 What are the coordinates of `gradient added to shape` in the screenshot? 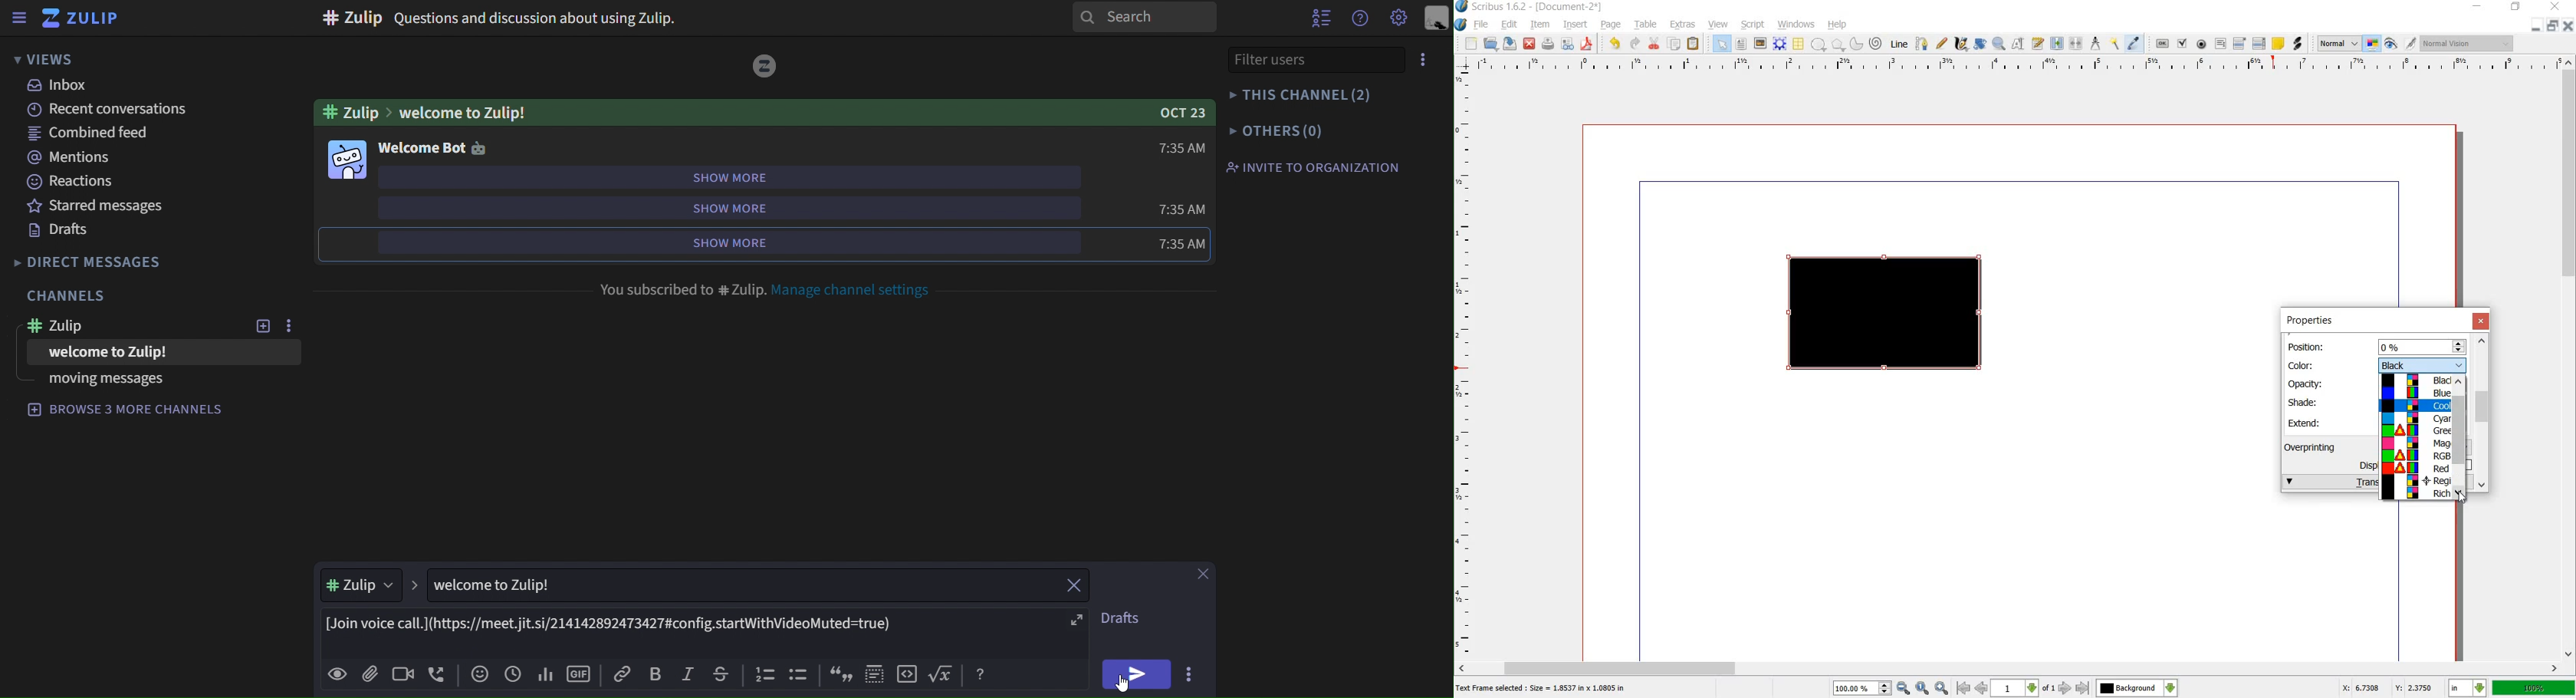 It's located at (1887, 315).